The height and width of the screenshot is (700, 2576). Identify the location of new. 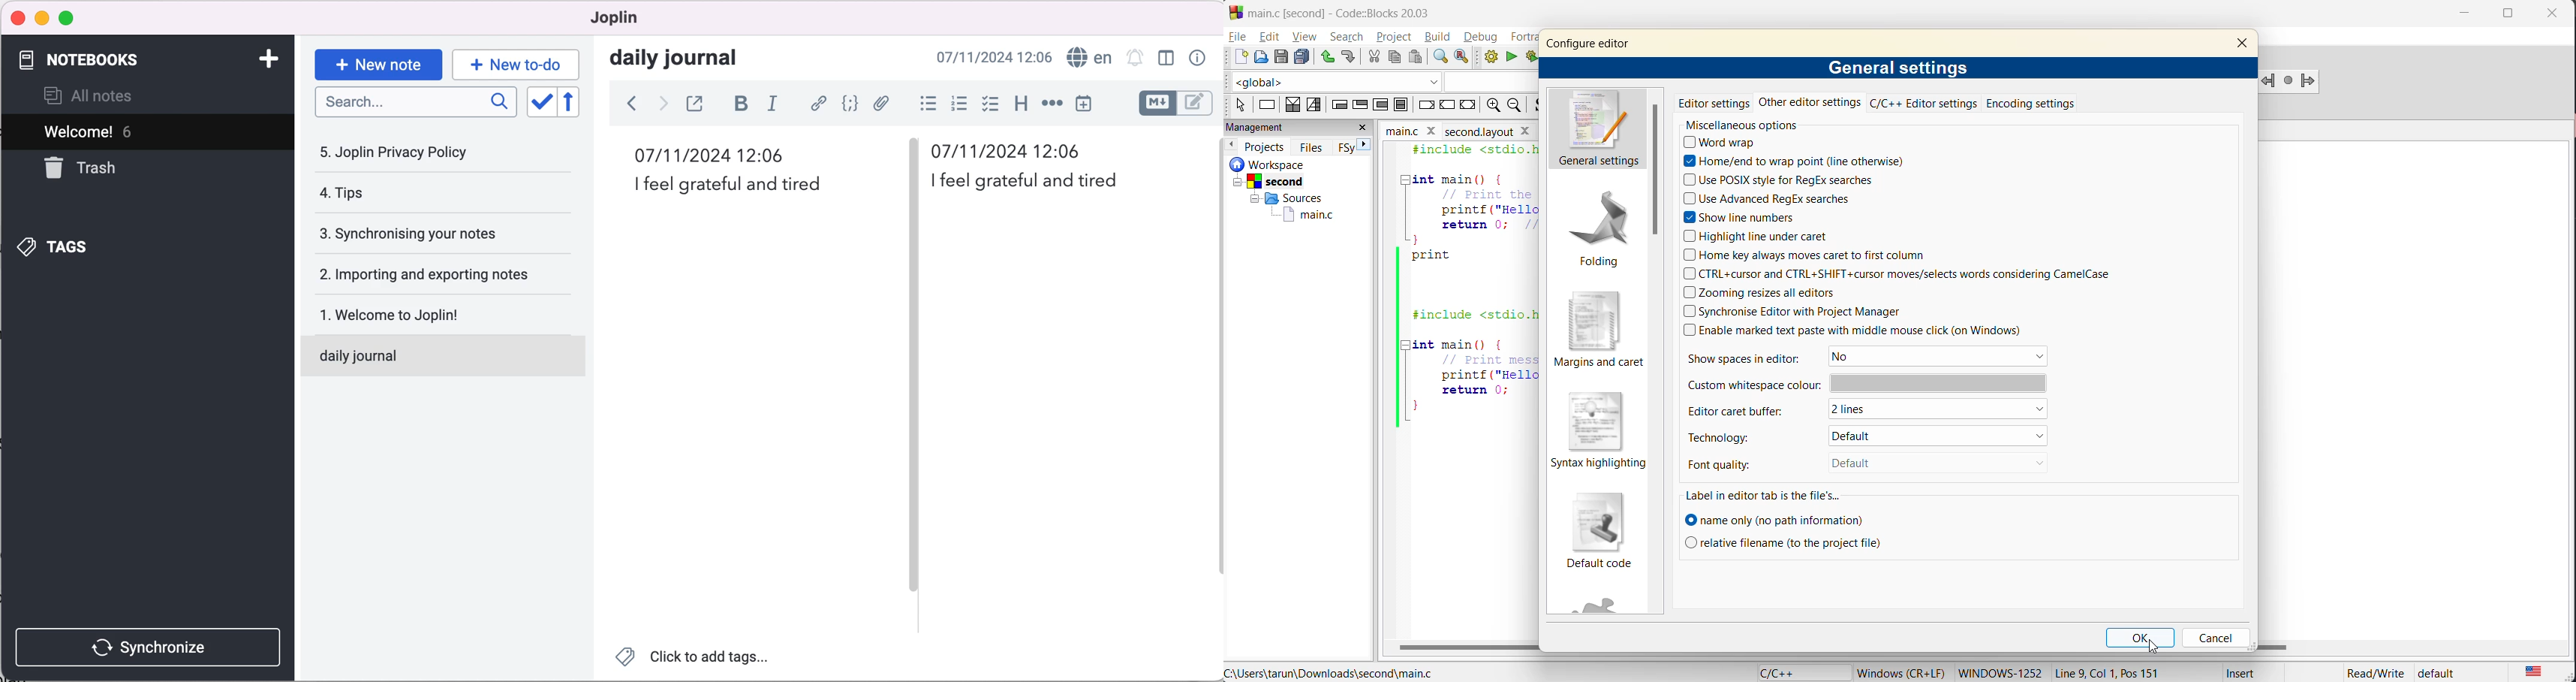
(1238, 58).